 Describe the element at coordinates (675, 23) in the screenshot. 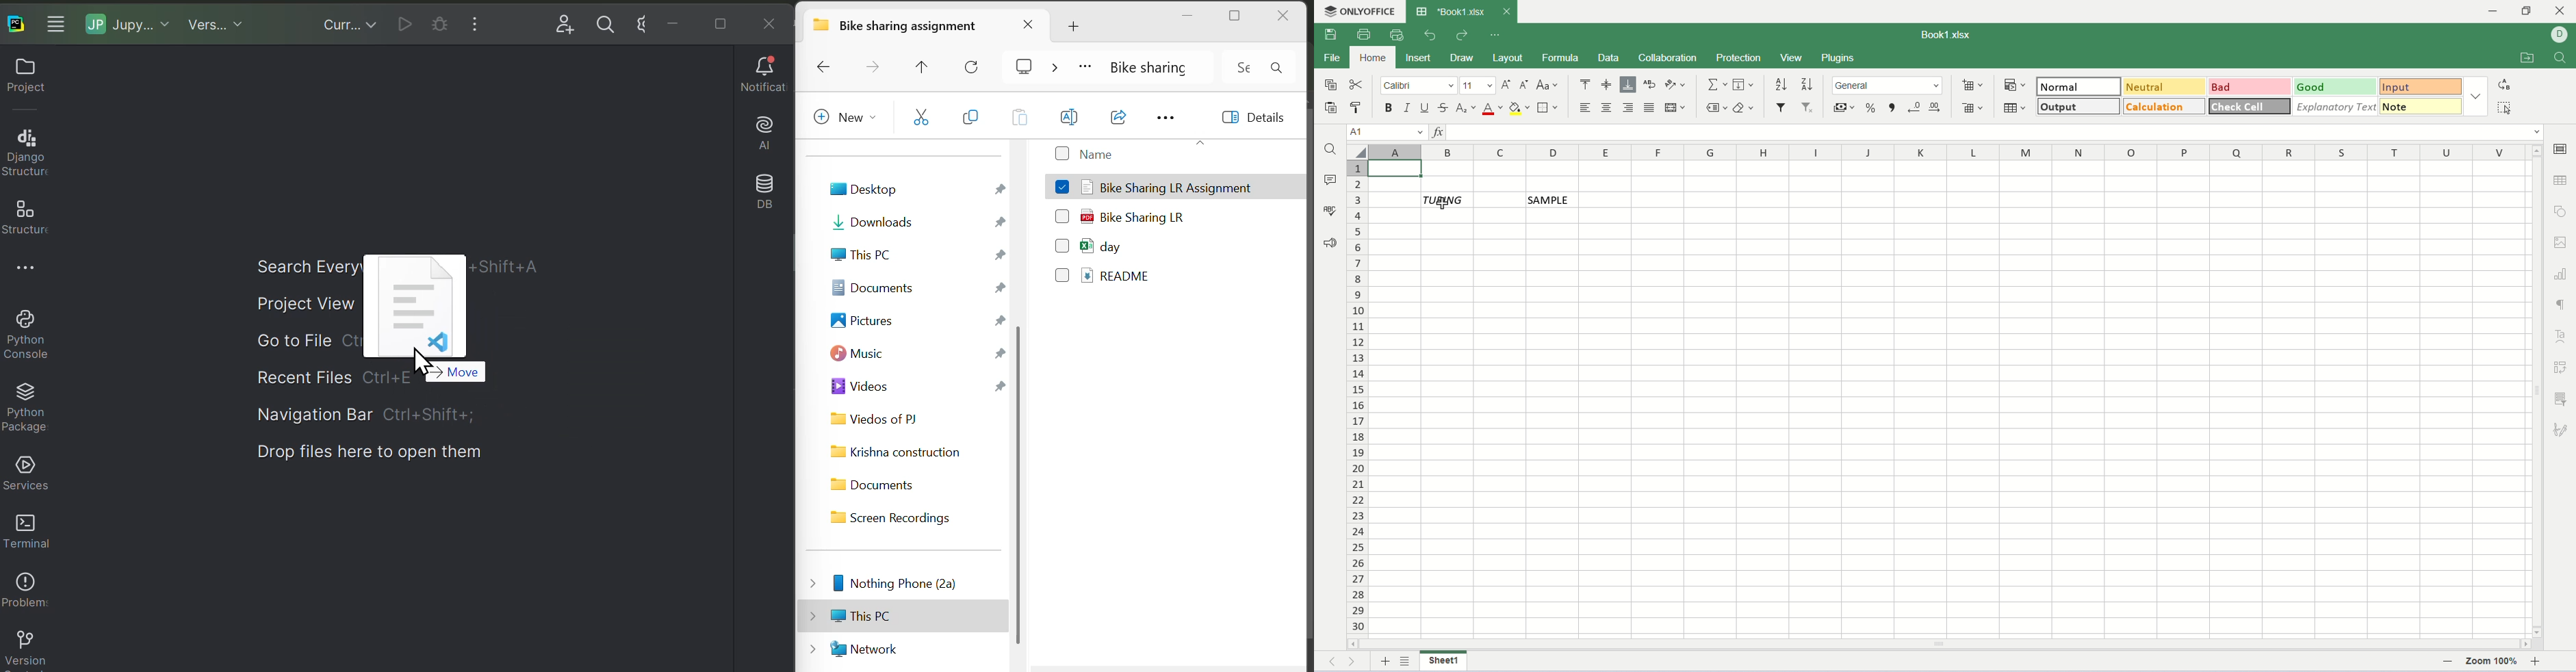

I see `minimise` at that location.